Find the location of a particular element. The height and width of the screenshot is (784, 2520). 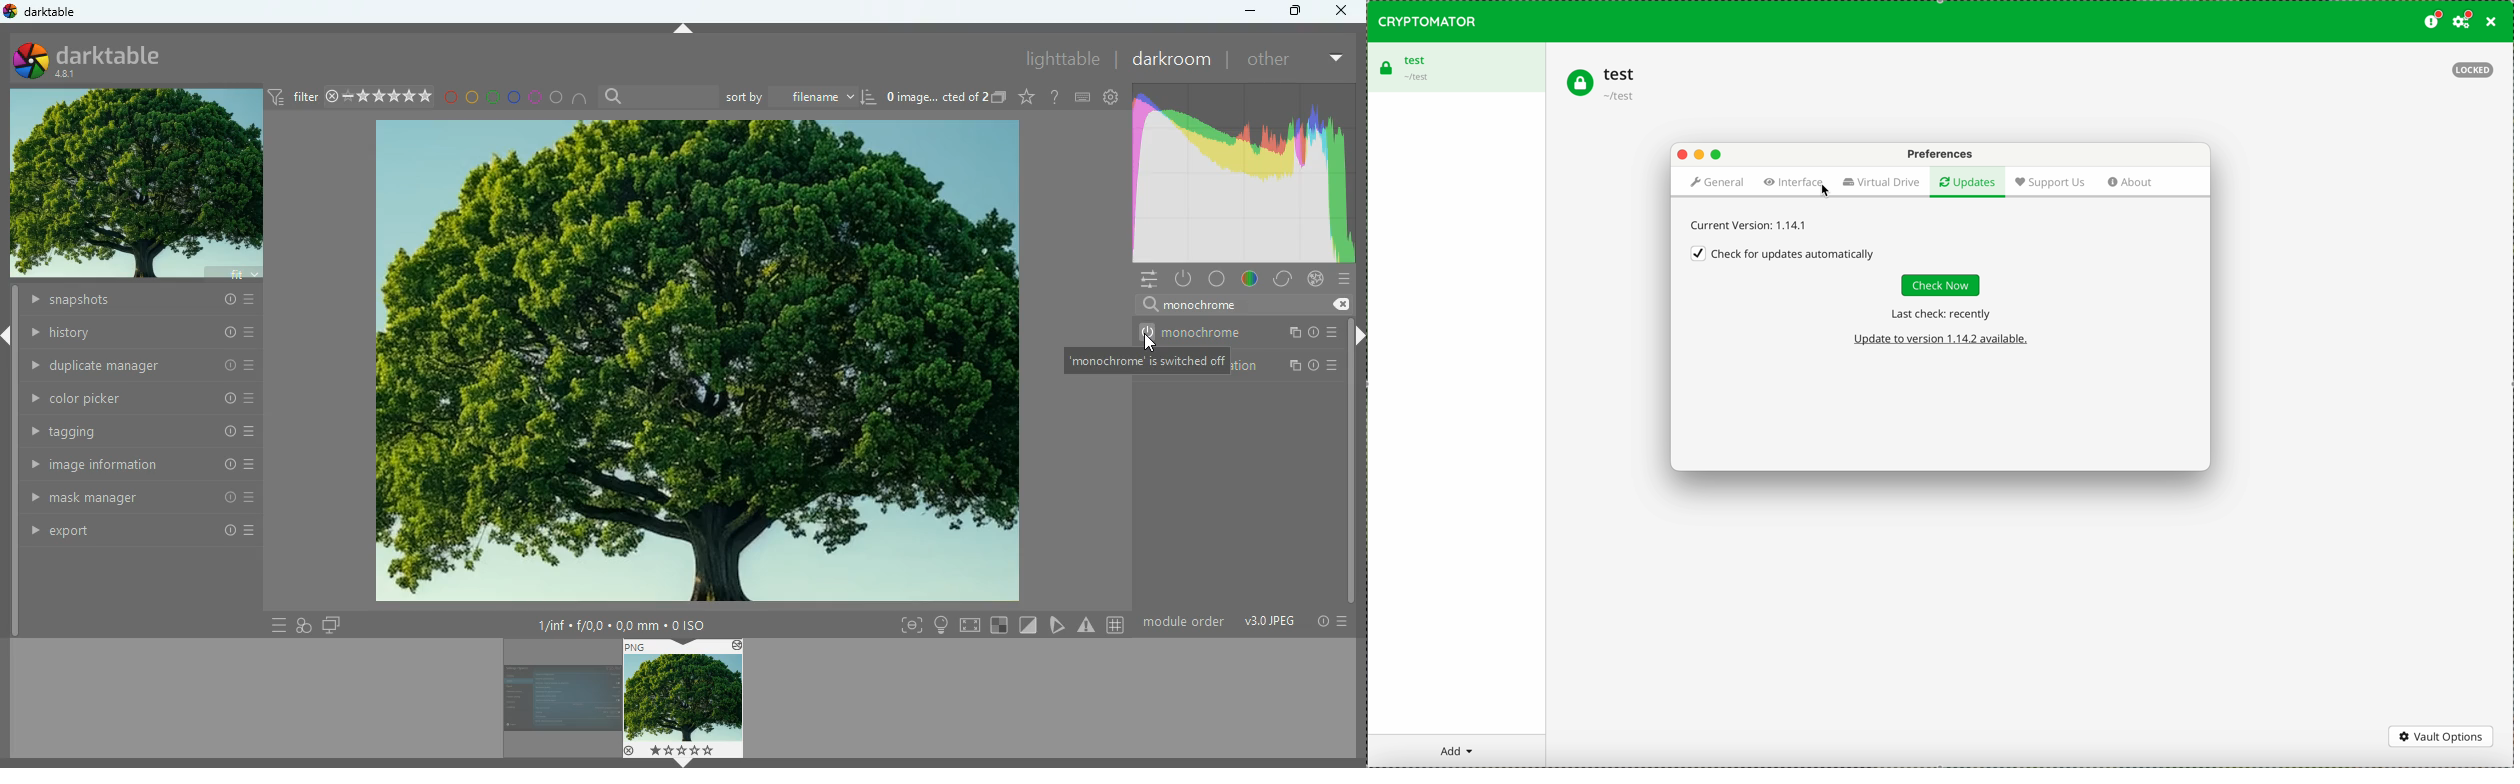

edit is located at coordinates (1059, 625).